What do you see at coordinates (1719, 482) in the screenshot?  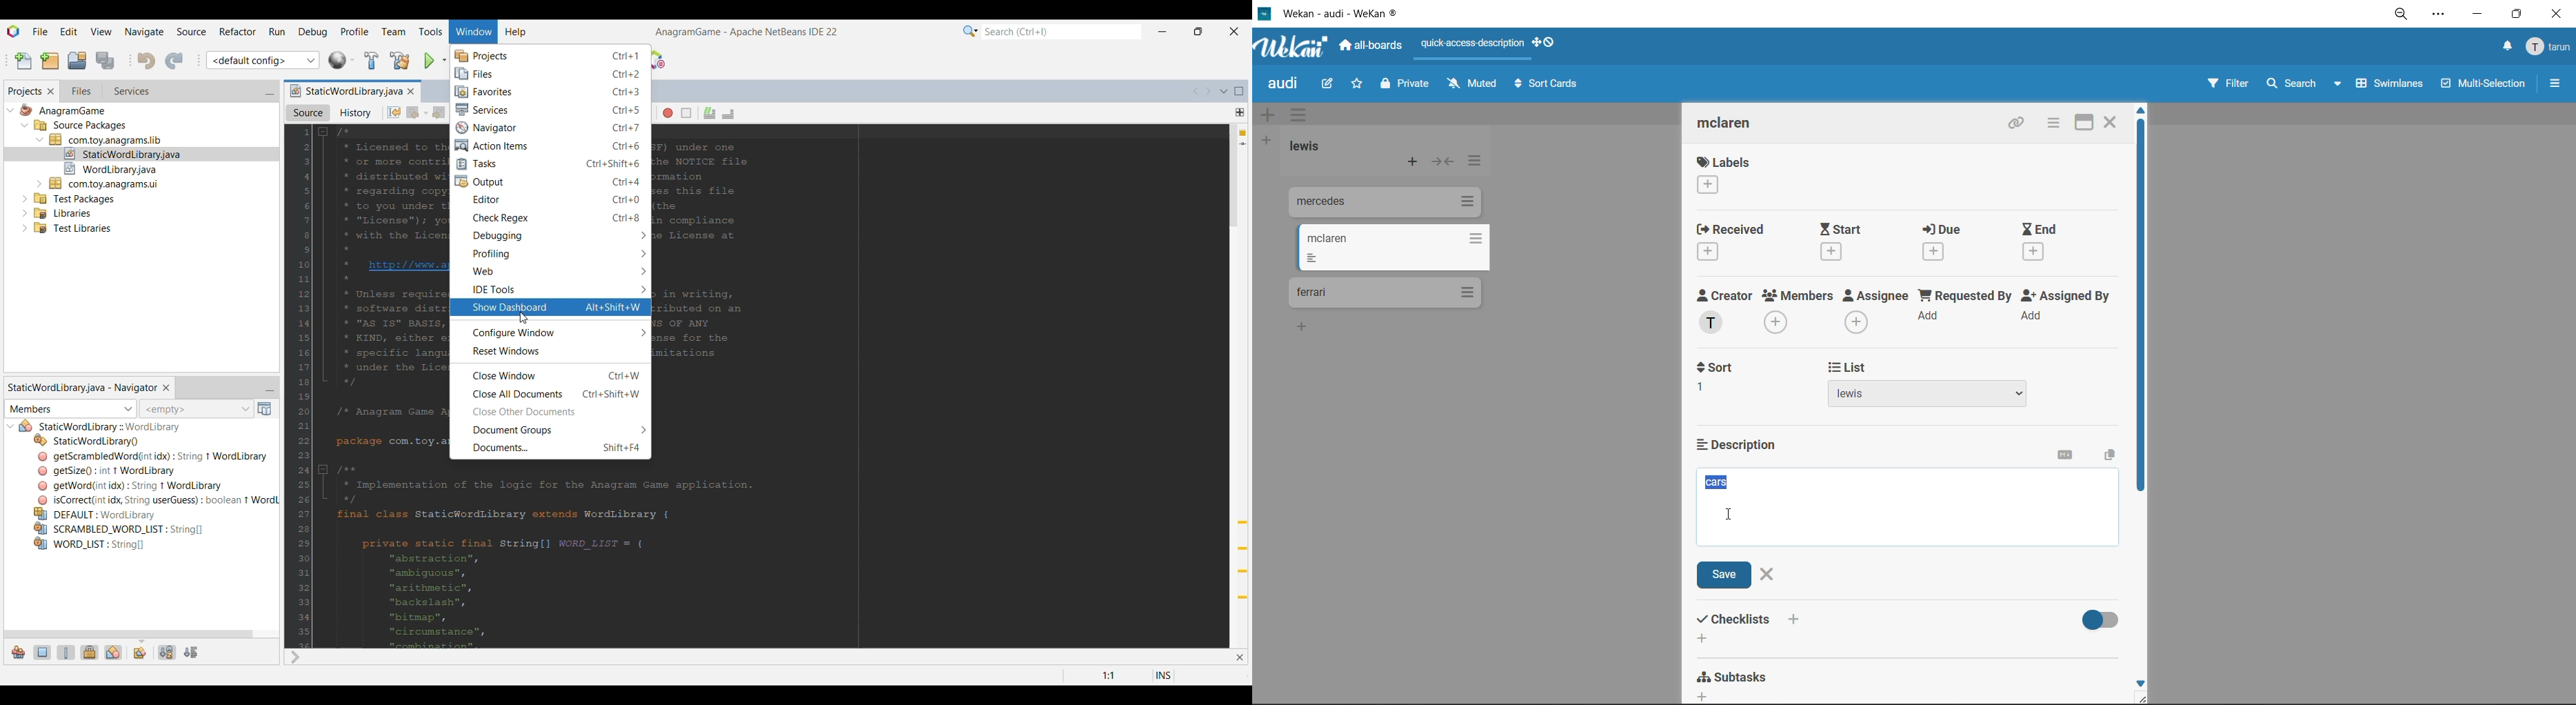 I see `selected description` at bounding box center [1719, 482].